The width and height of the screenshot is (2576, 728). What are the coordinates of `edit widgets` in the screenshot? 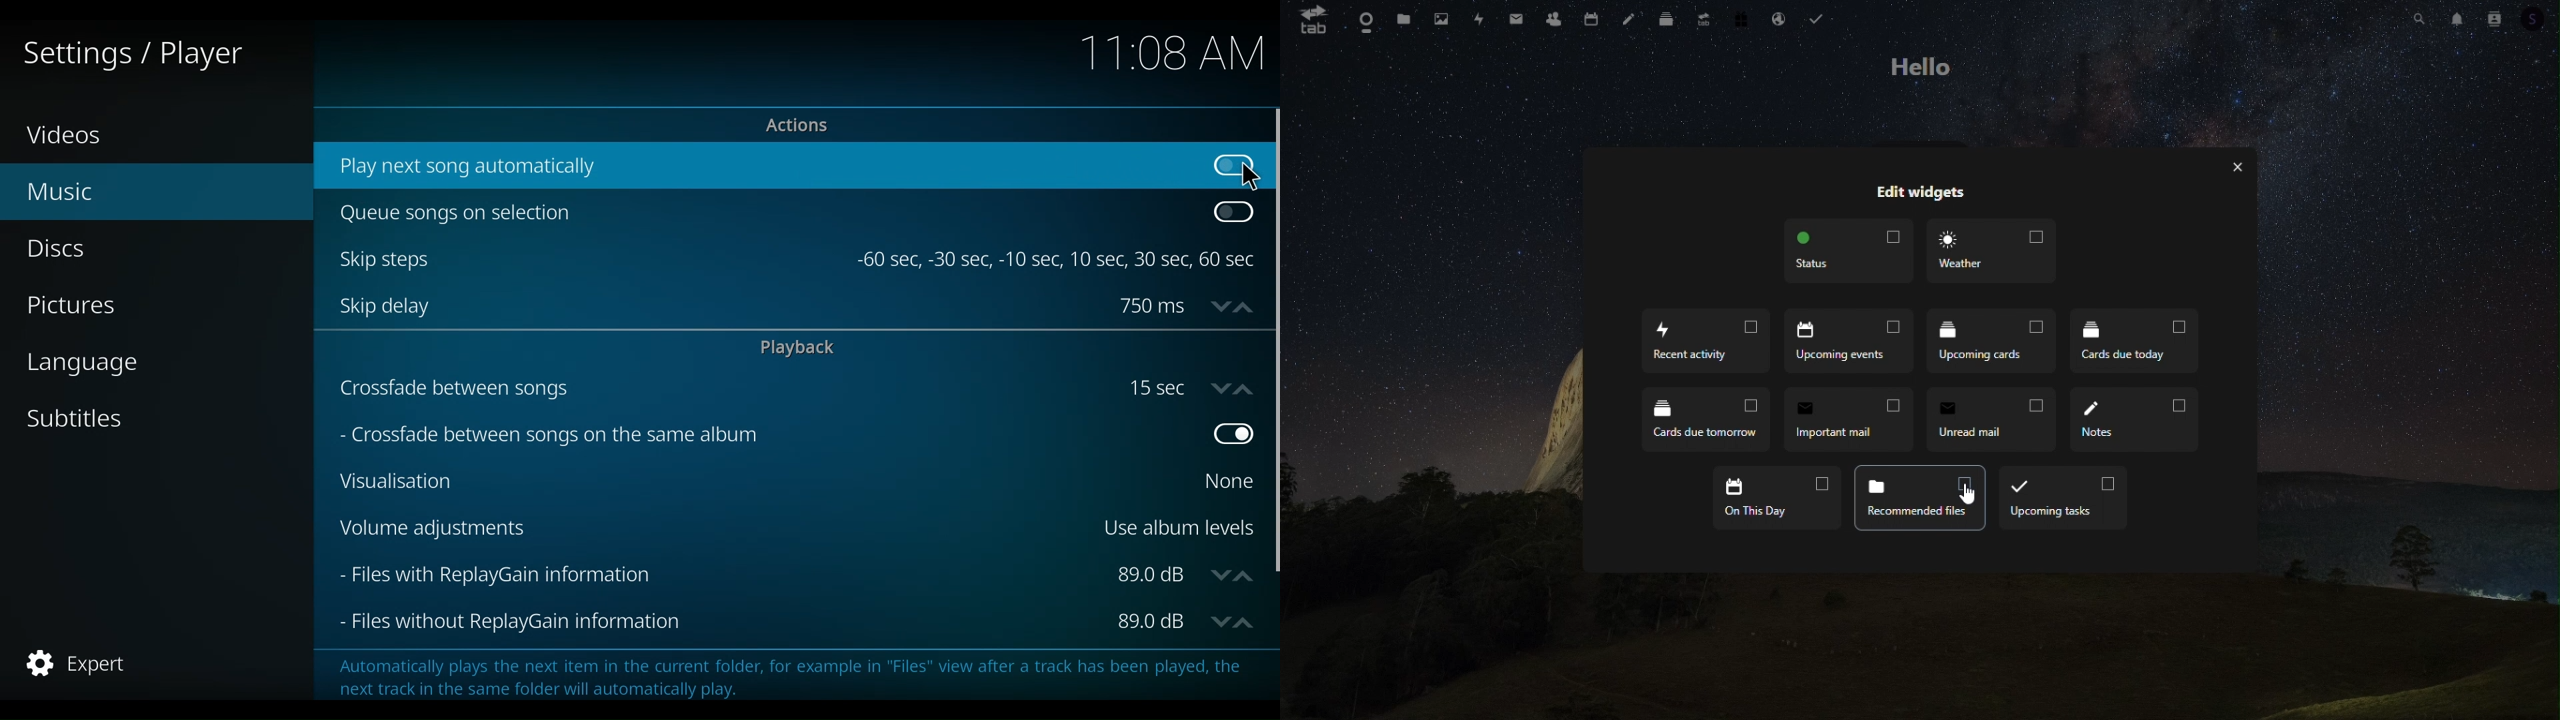 It's located at (1918, 194).